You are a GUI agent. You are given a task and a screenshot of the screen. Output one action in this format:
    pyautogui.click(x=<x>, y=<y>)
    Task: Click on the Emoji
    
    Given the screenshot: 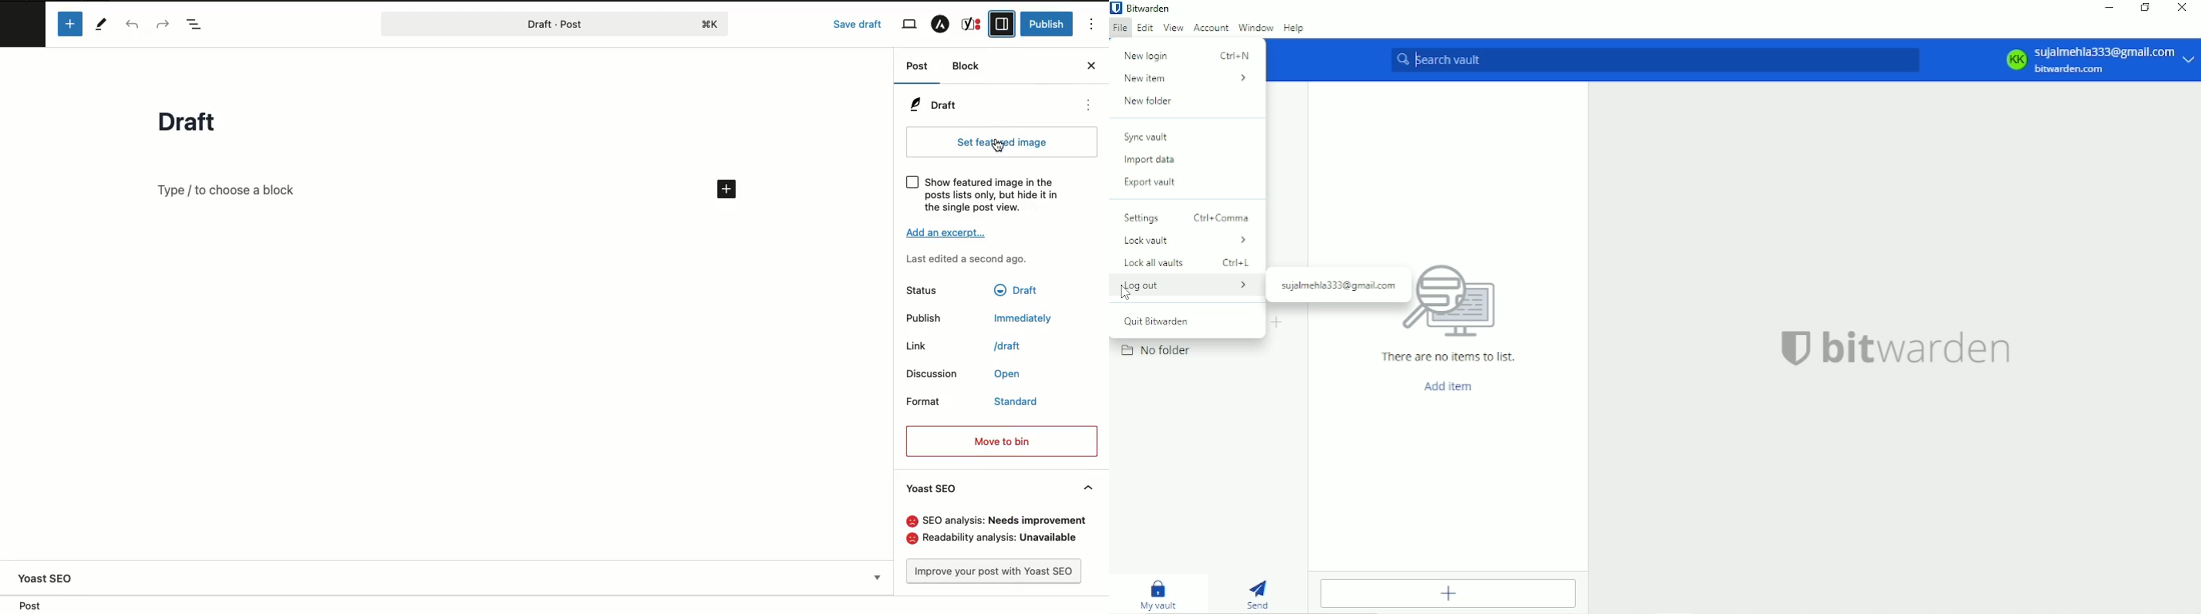 What is the action you would take?
    pyautogui.click(x=913, y=522)
    